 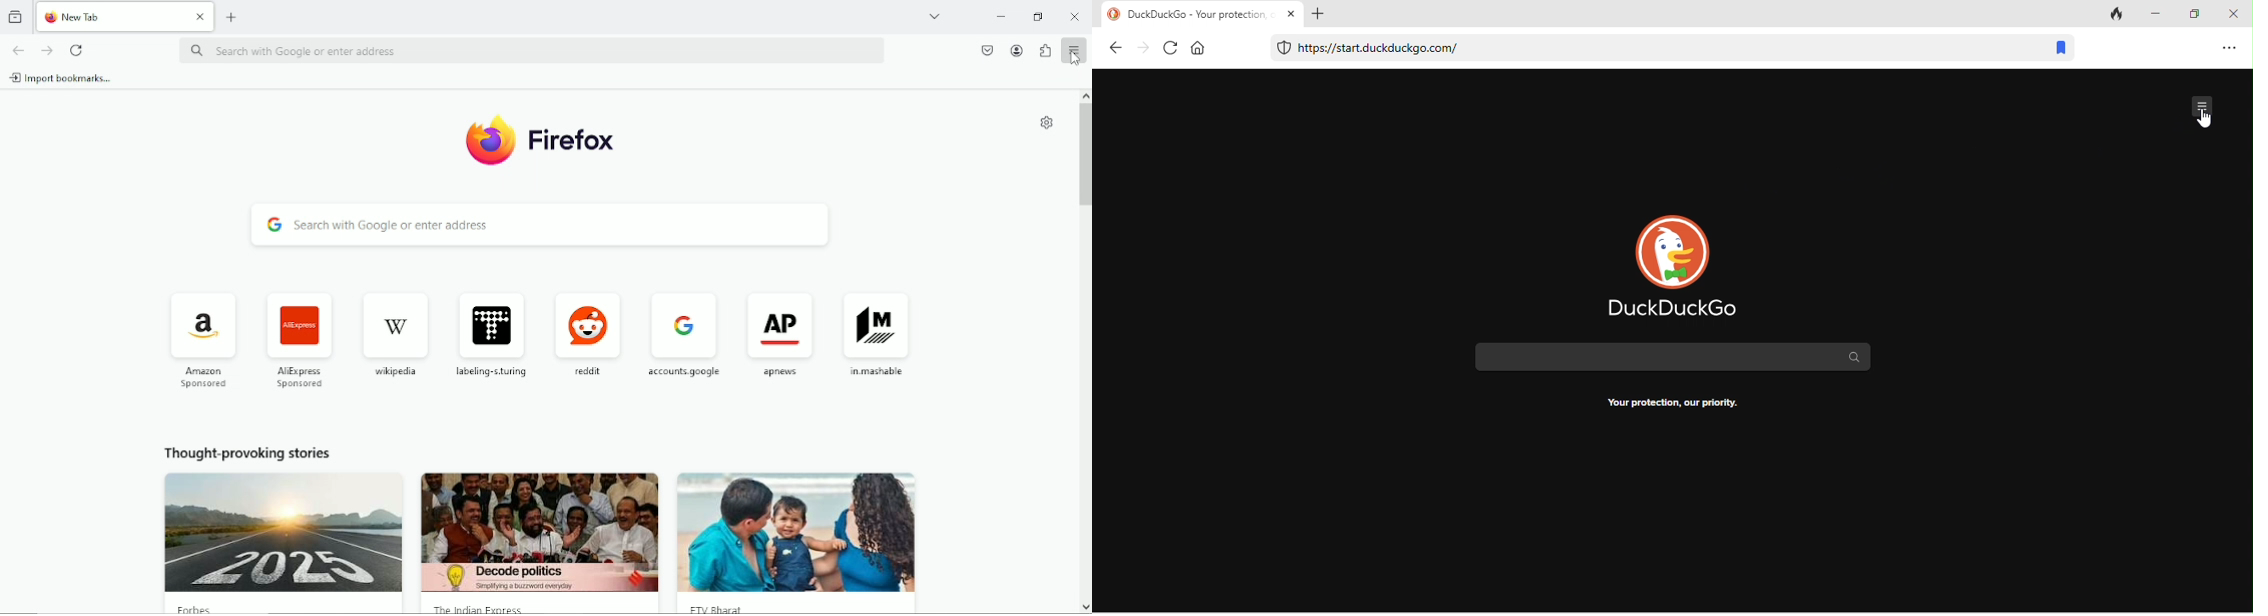 What do you see at coordinates (1074, 52) in the screenshot?
I see `open application menu` at bounding box center [1074, 52].